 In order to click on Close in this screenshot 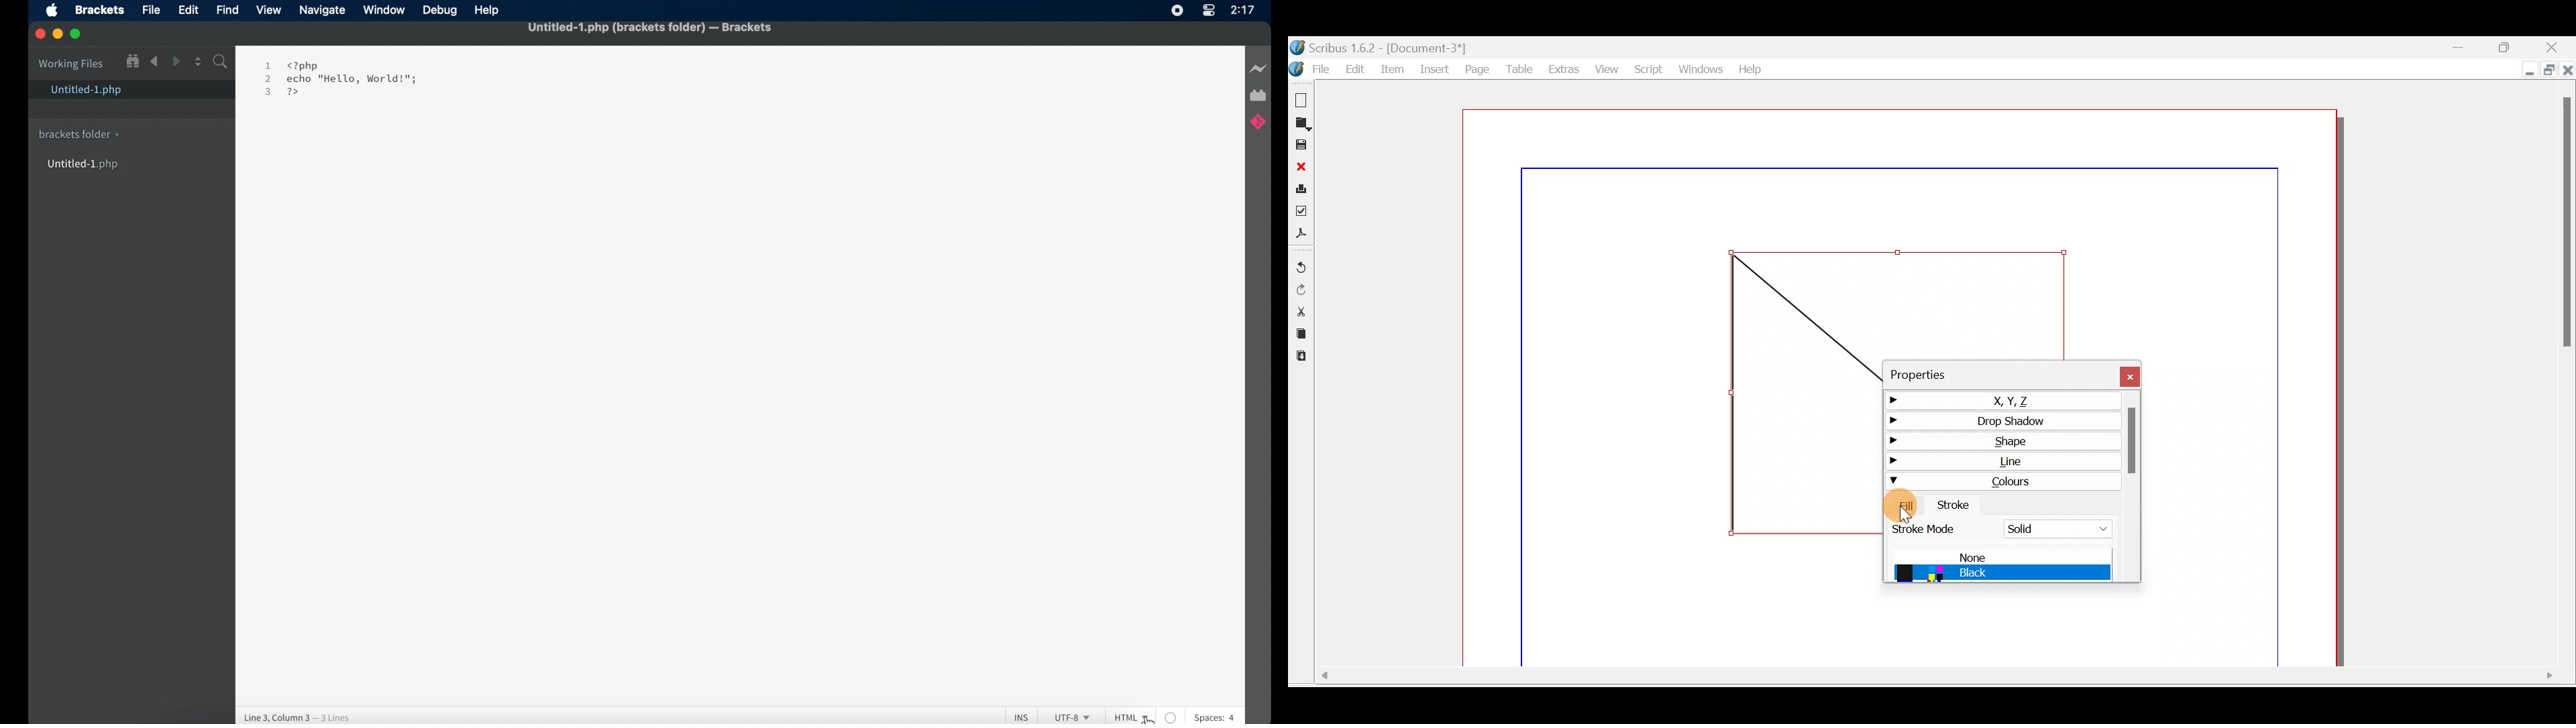, I will do `click(2559, 48)`.